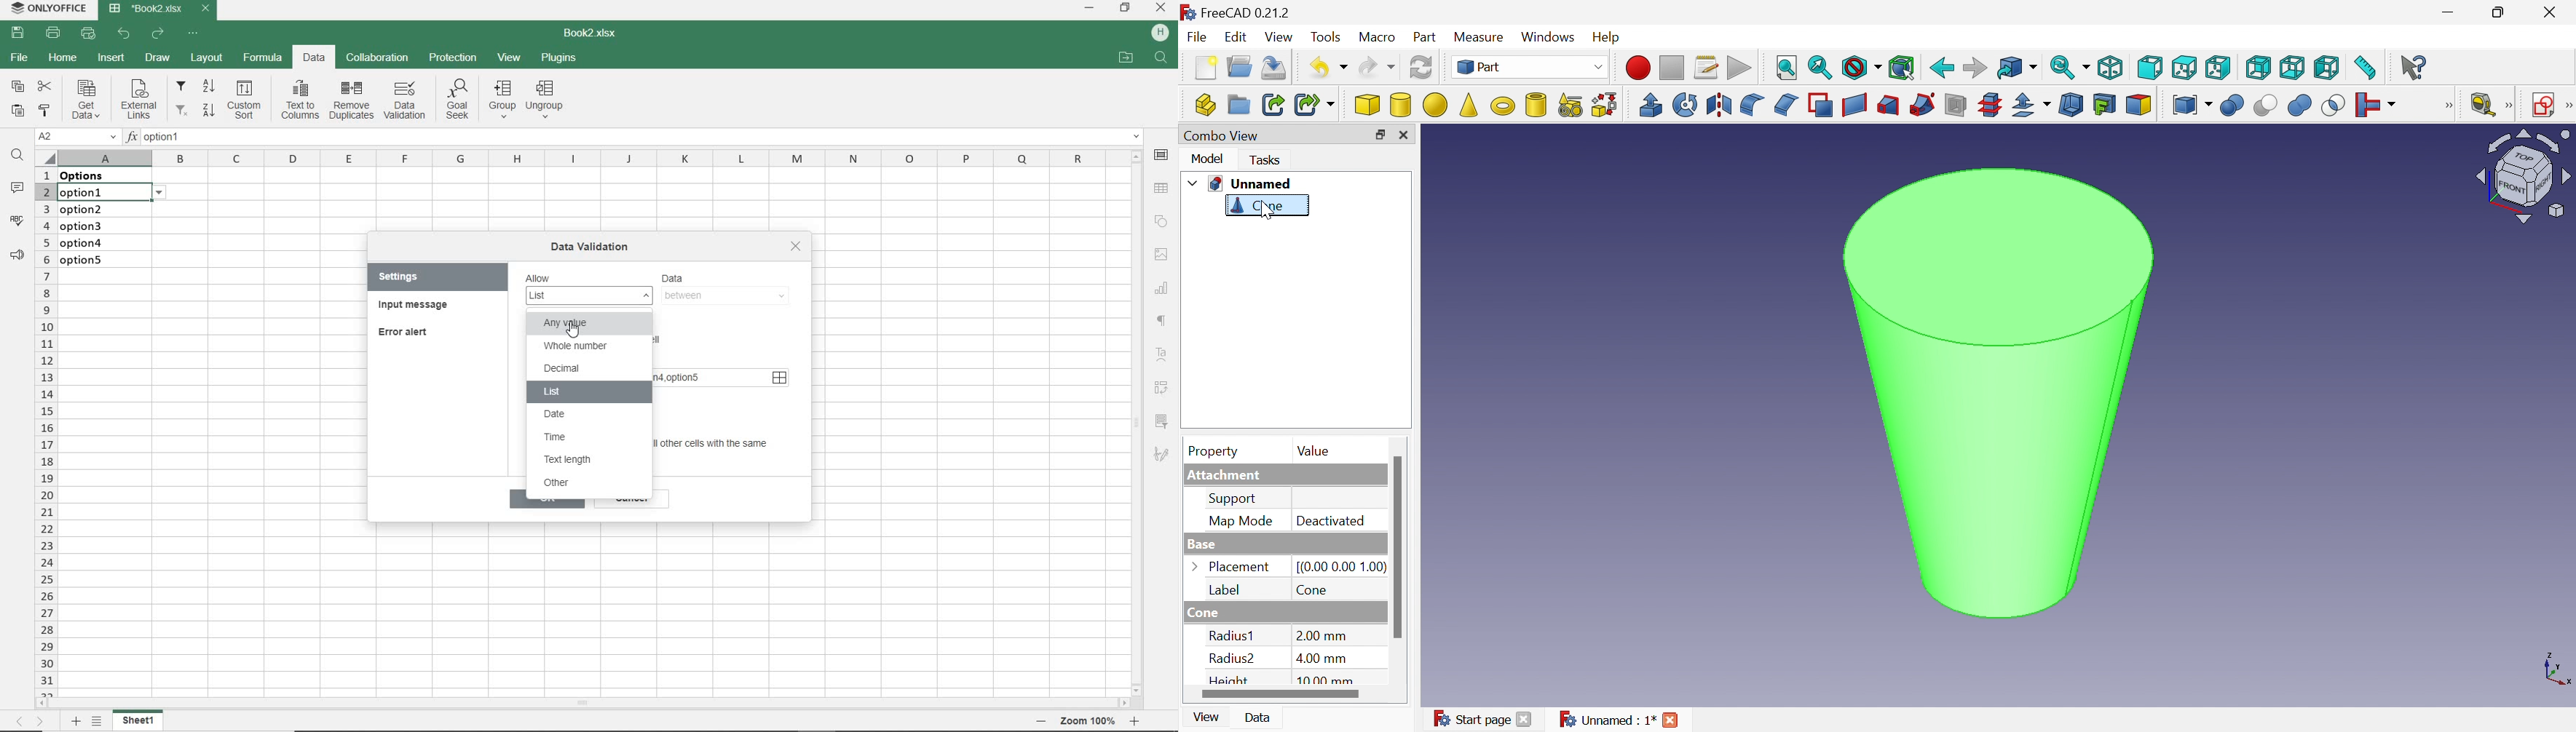 The image size is (2576, 756). I want to click on OPEN FILE LOCATION, so click(1127, 57).